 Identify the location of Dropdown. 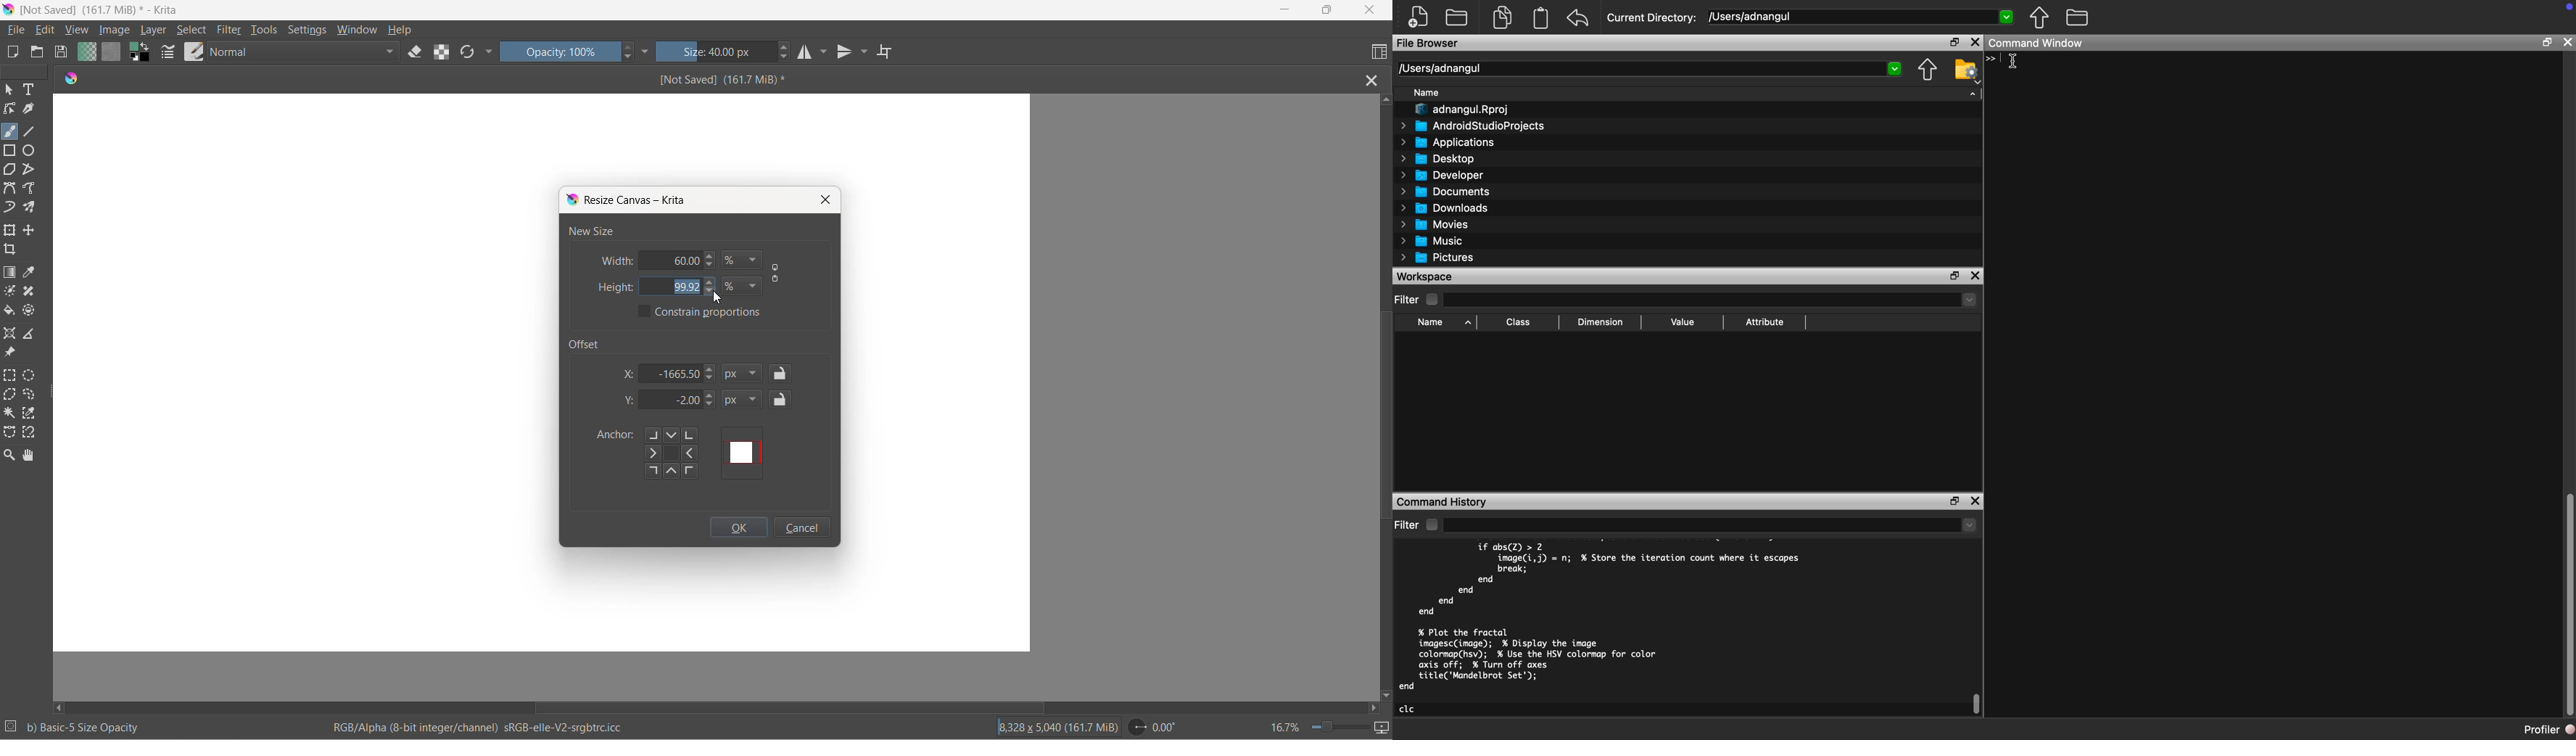
(1711, 525).